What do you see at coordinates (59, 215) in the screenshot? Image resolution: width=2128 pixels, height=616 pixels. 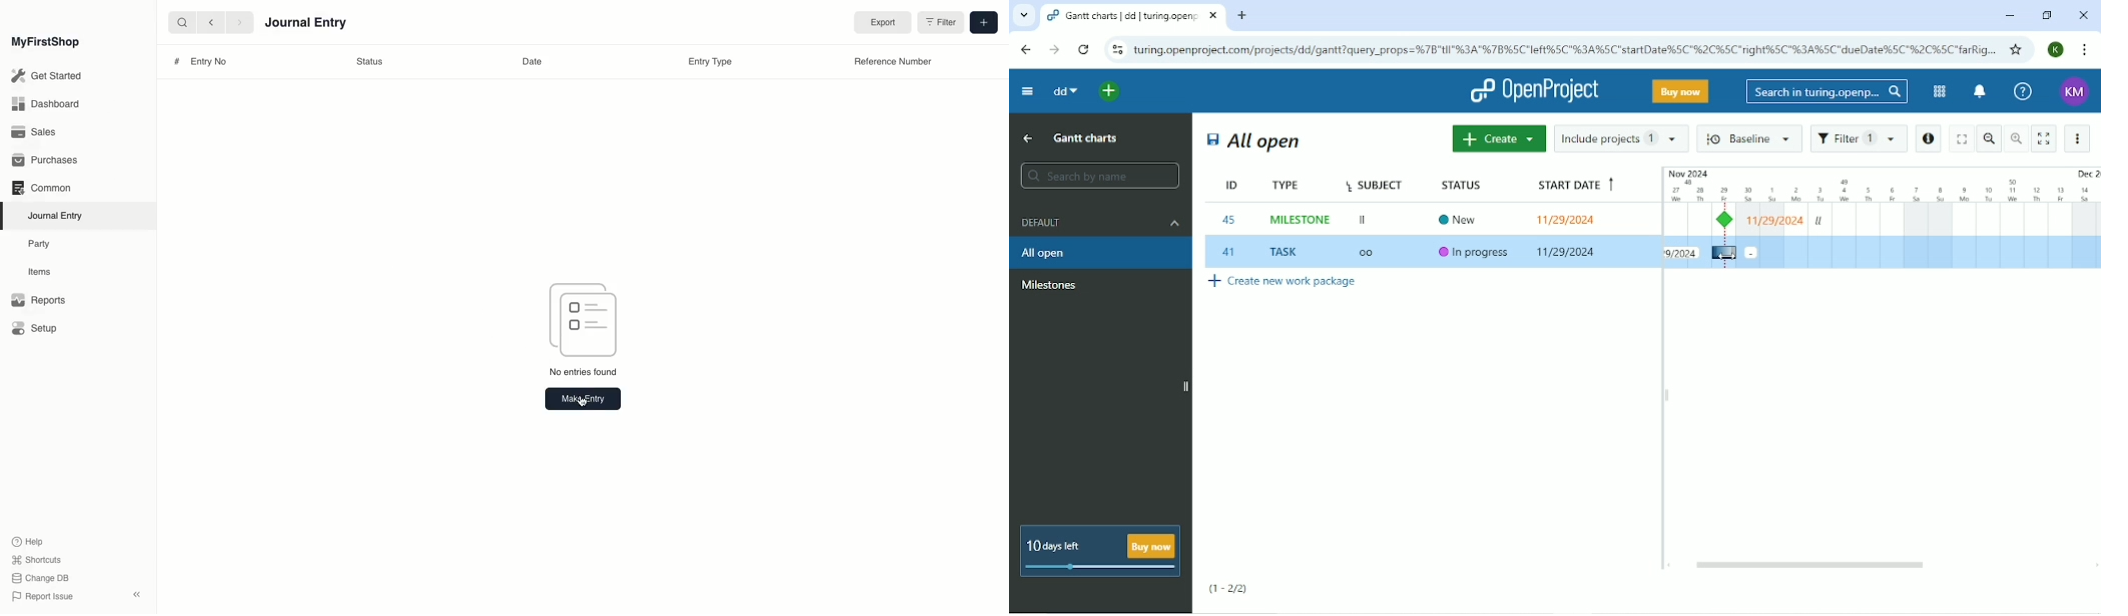 I see `Journal Entry` at bounding box center [59, 215].